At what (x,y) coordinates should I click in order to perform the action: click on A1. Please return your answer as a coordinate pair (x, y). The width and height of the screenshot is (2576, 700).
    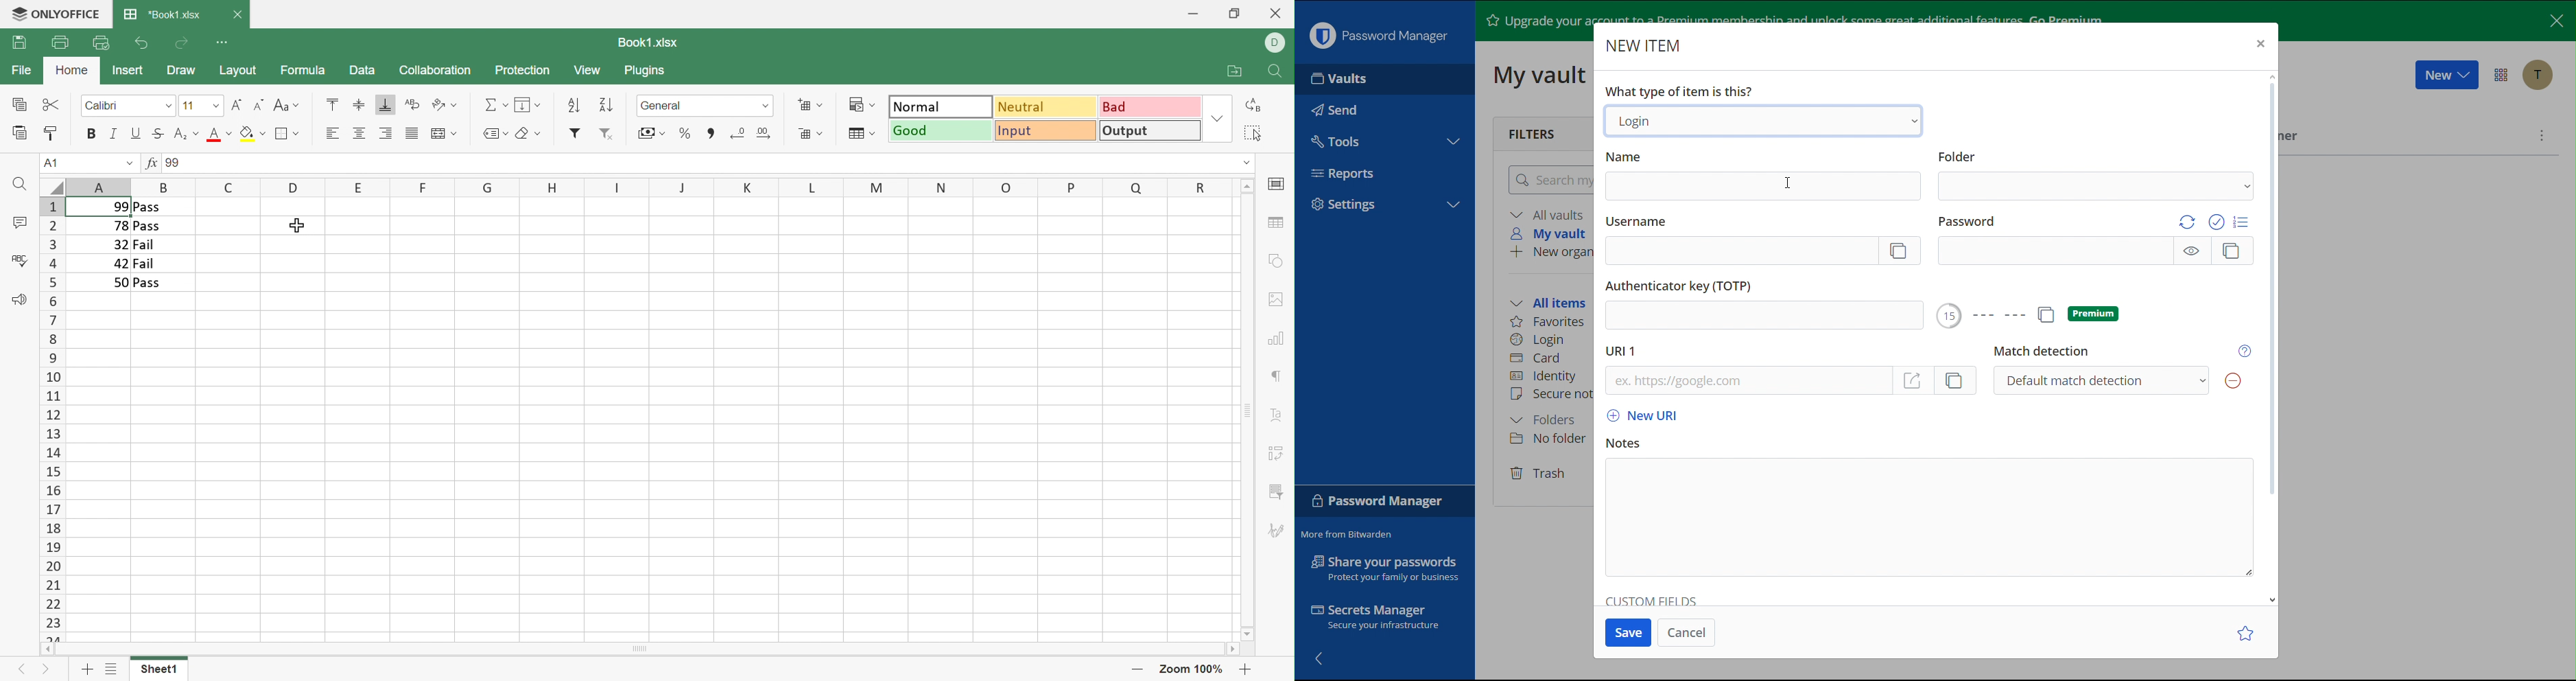
    Looking at the image, I should click on (57, 163).